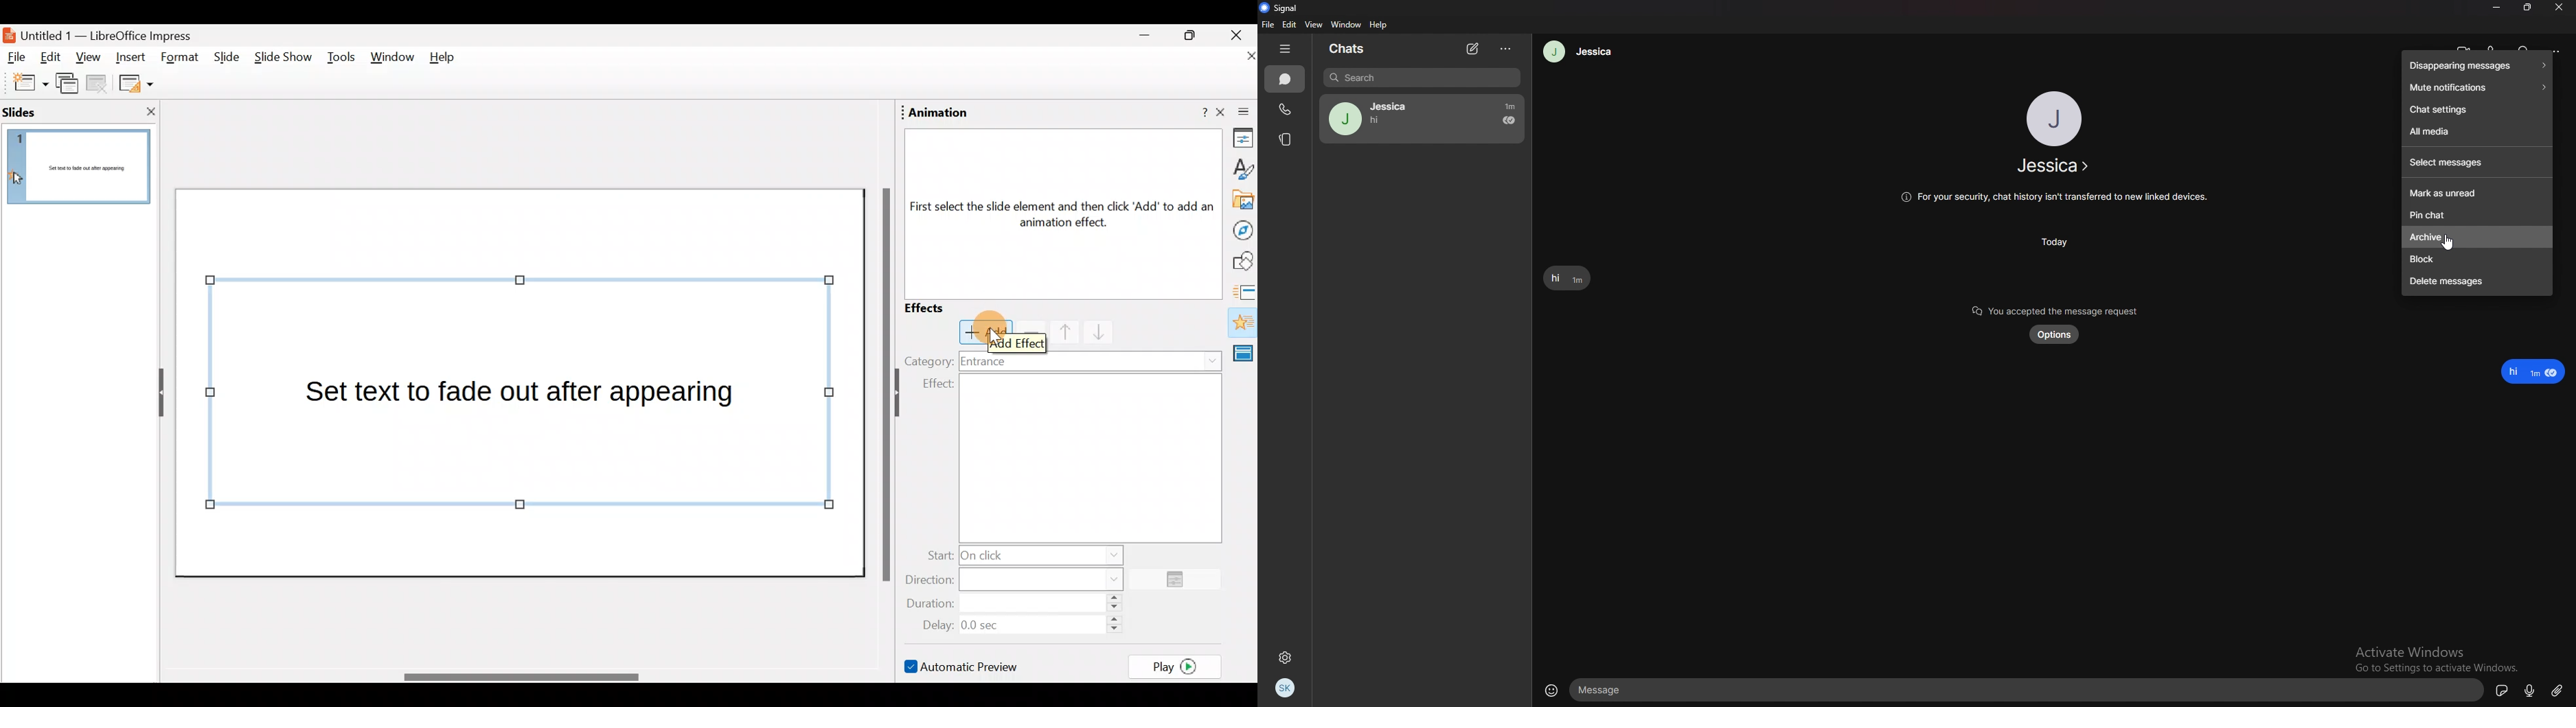 The height and width of the screenshot is (728, 2576). Describe the element at coordinates (17, 58) in the screenshot. I see `File` at that location.